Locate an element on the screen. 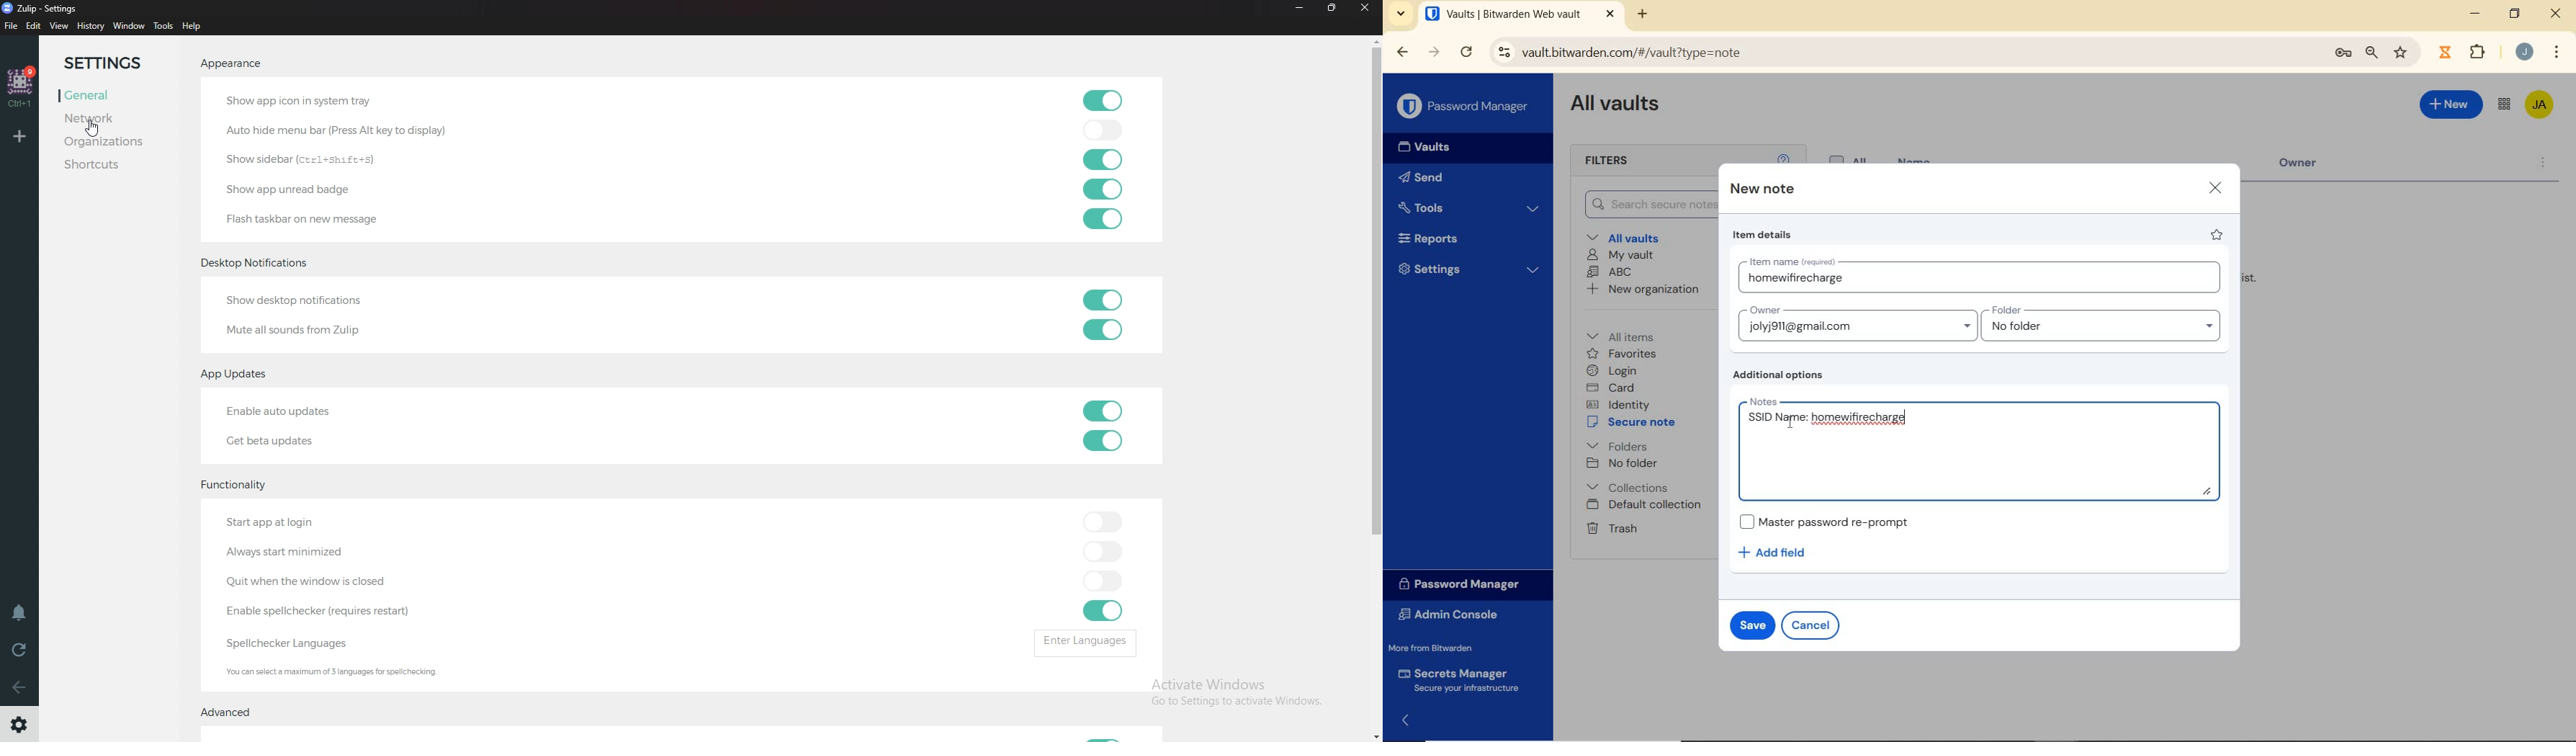 This screenshot has height=756, width=2576. Enable do not disturb is located at coordinates (20, 613).